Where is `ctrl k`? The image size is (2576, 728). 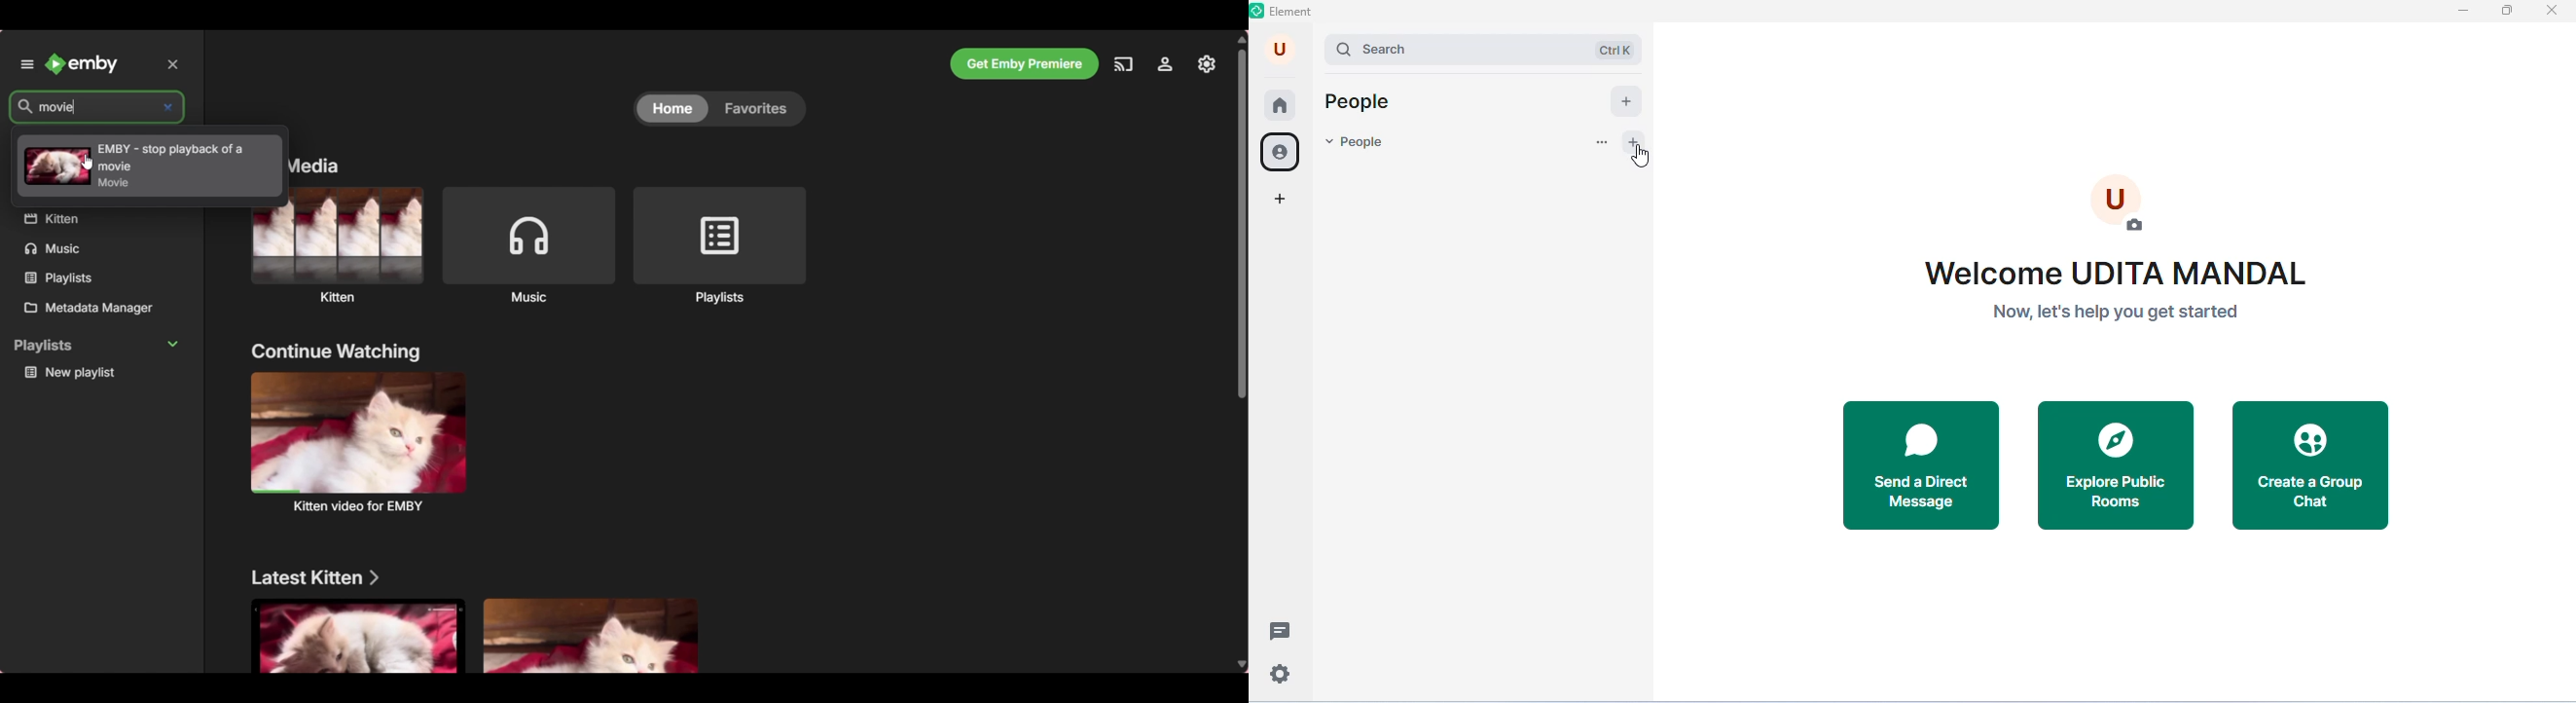 ctrl k is located at coordinates (1617, 50).